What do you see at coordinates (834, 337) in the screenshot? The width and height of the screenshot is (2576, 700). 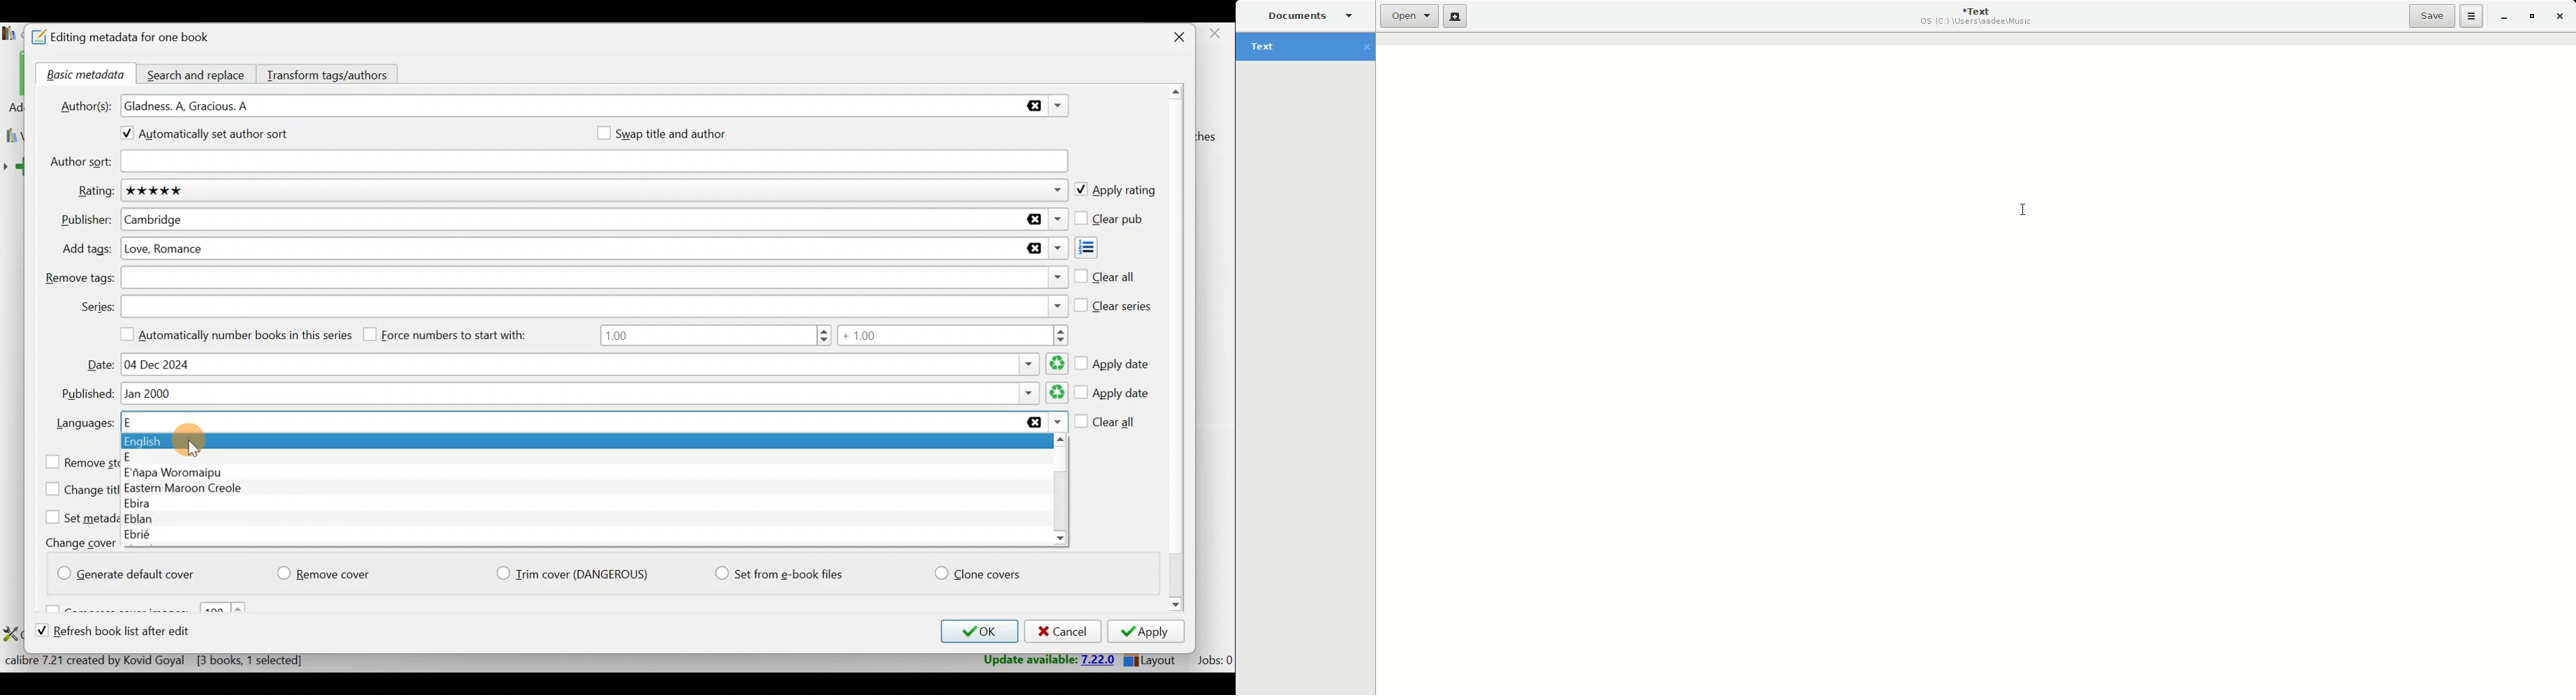 I see `Number range` at bounding box center [834, 337].